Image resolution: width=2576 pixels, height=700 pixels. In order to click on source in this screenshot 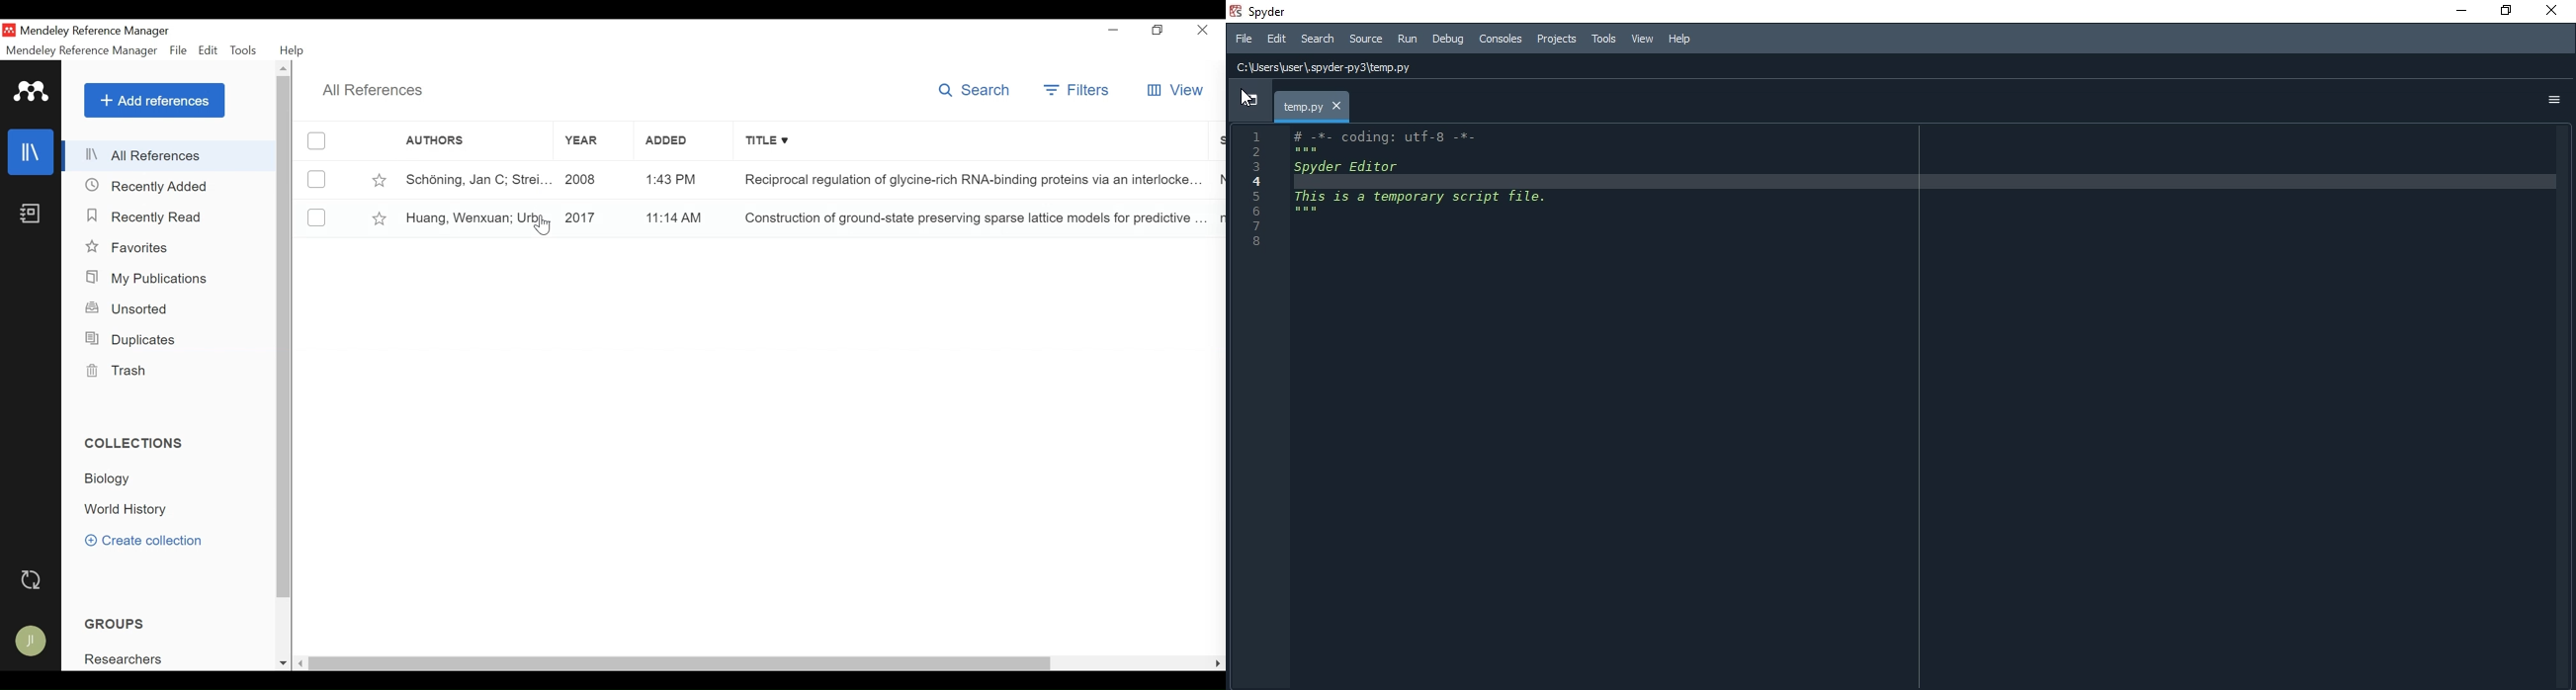, I will do `click(1365, 41)`.